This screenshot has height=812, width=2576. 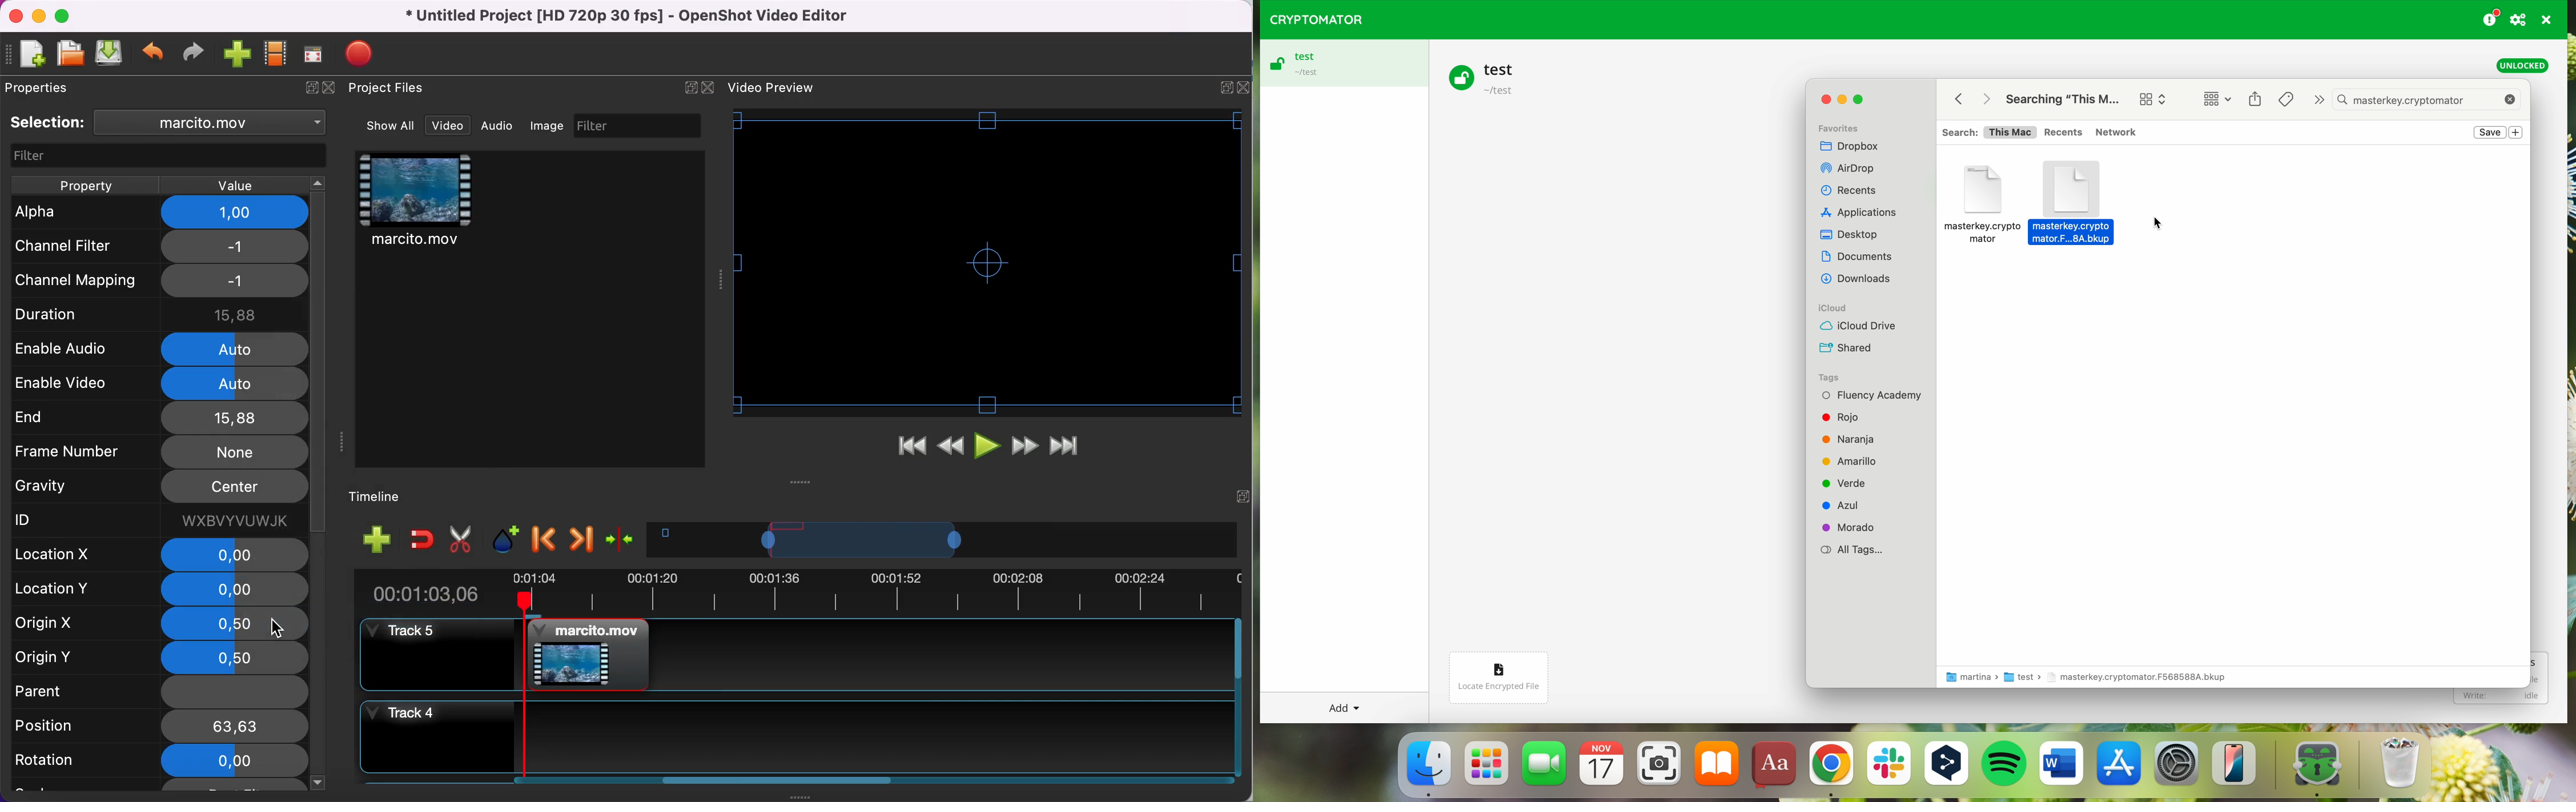 I want to click on Rojo, so click(x=1843, y=416).